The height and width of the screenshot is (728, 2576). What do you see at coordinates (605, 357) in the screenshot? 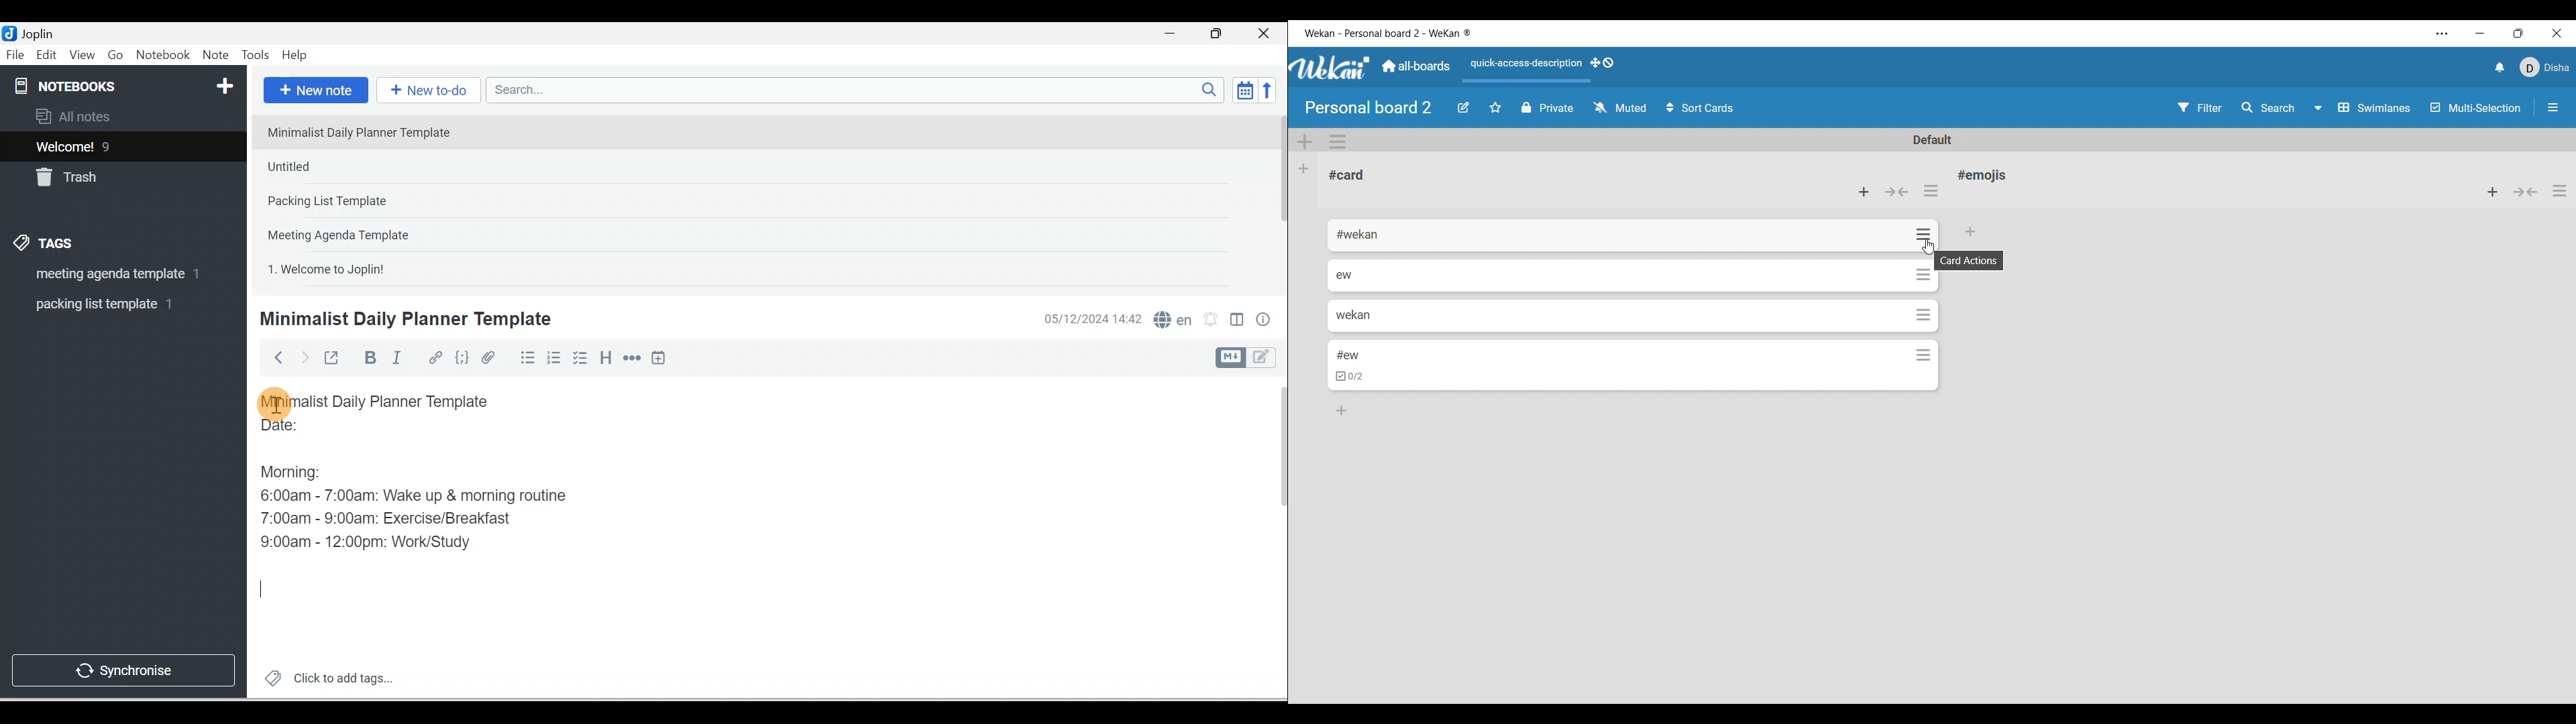
I see `Heading` at bounding box center [605, 357].